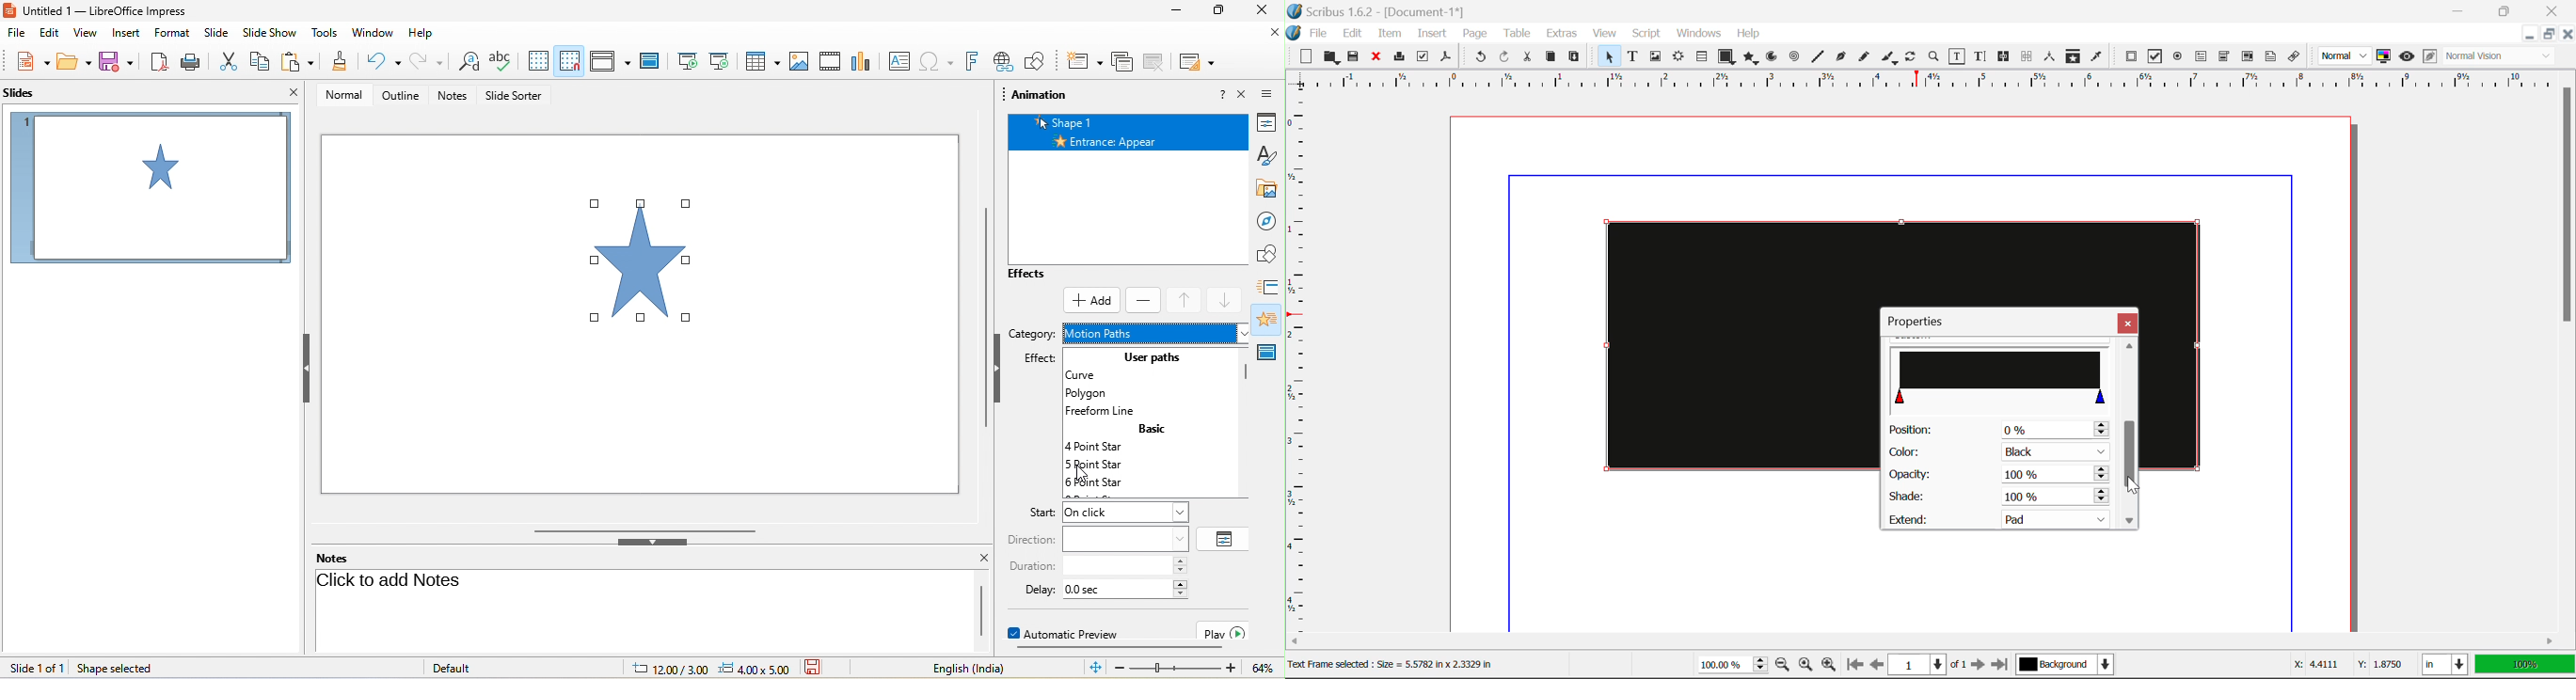  I want to click on undo, so click(379, 61).